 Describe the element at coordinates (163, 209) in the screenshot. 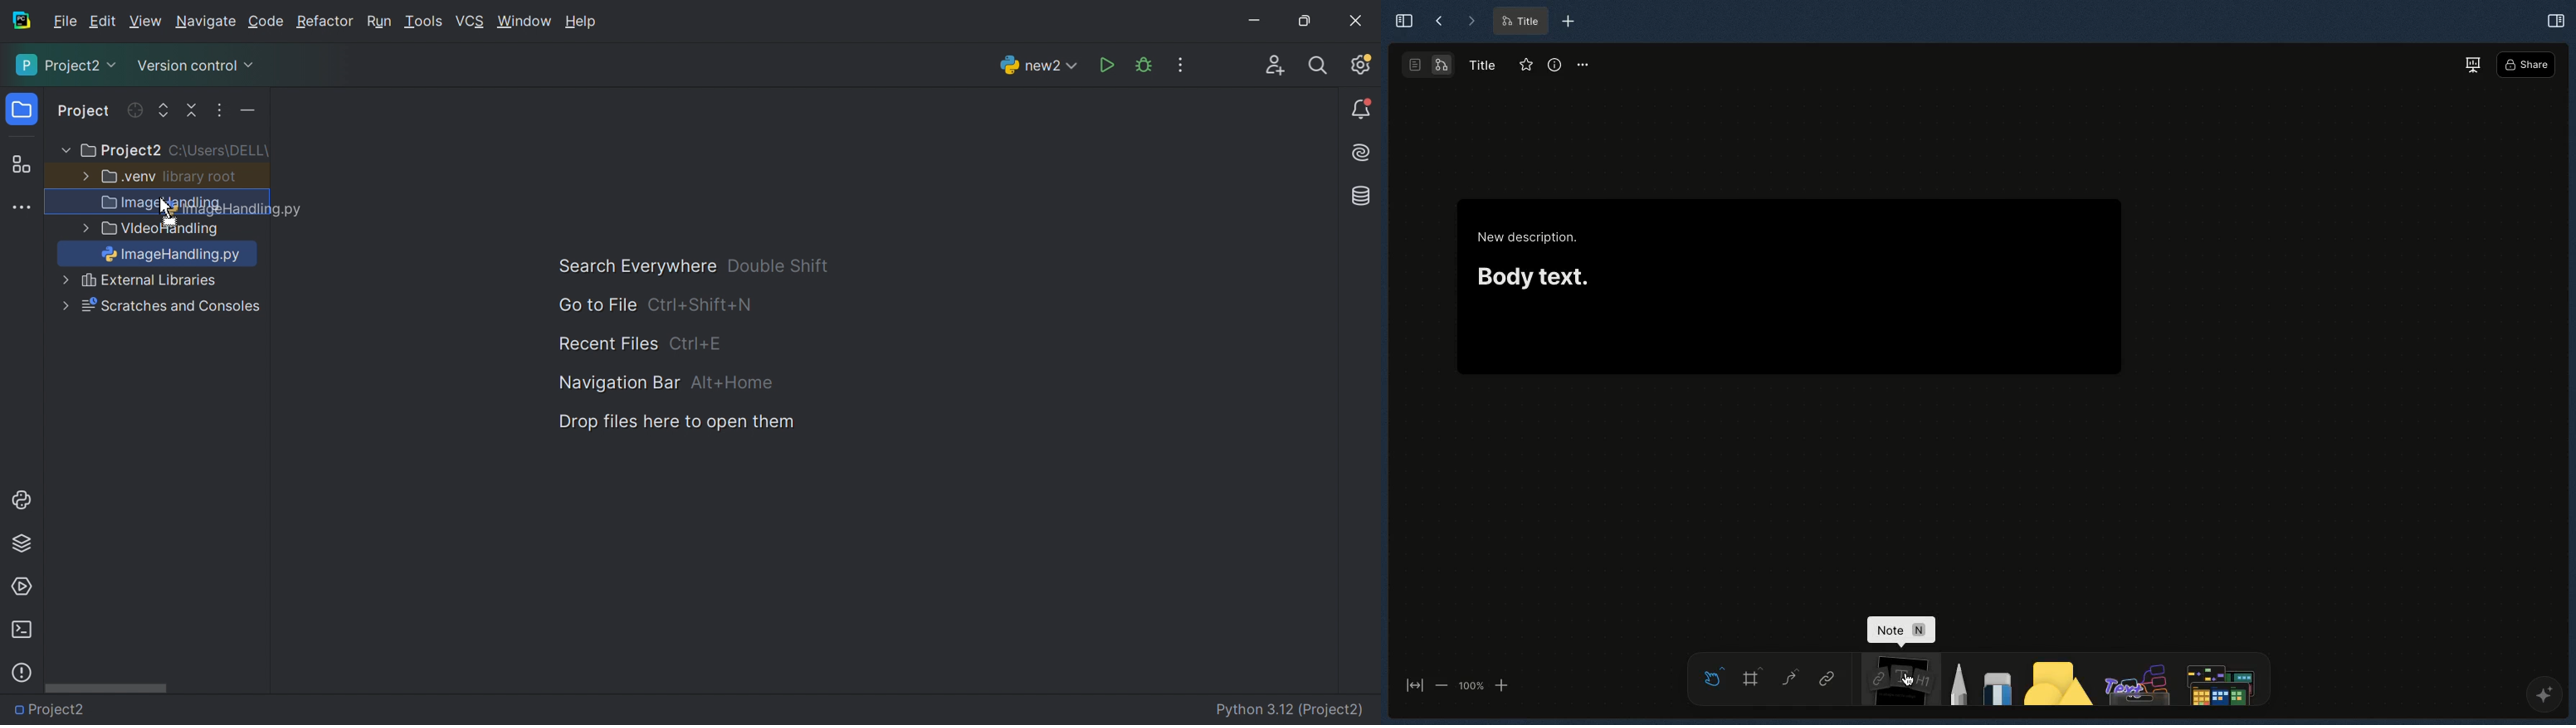

I see `Cursor` at that location.